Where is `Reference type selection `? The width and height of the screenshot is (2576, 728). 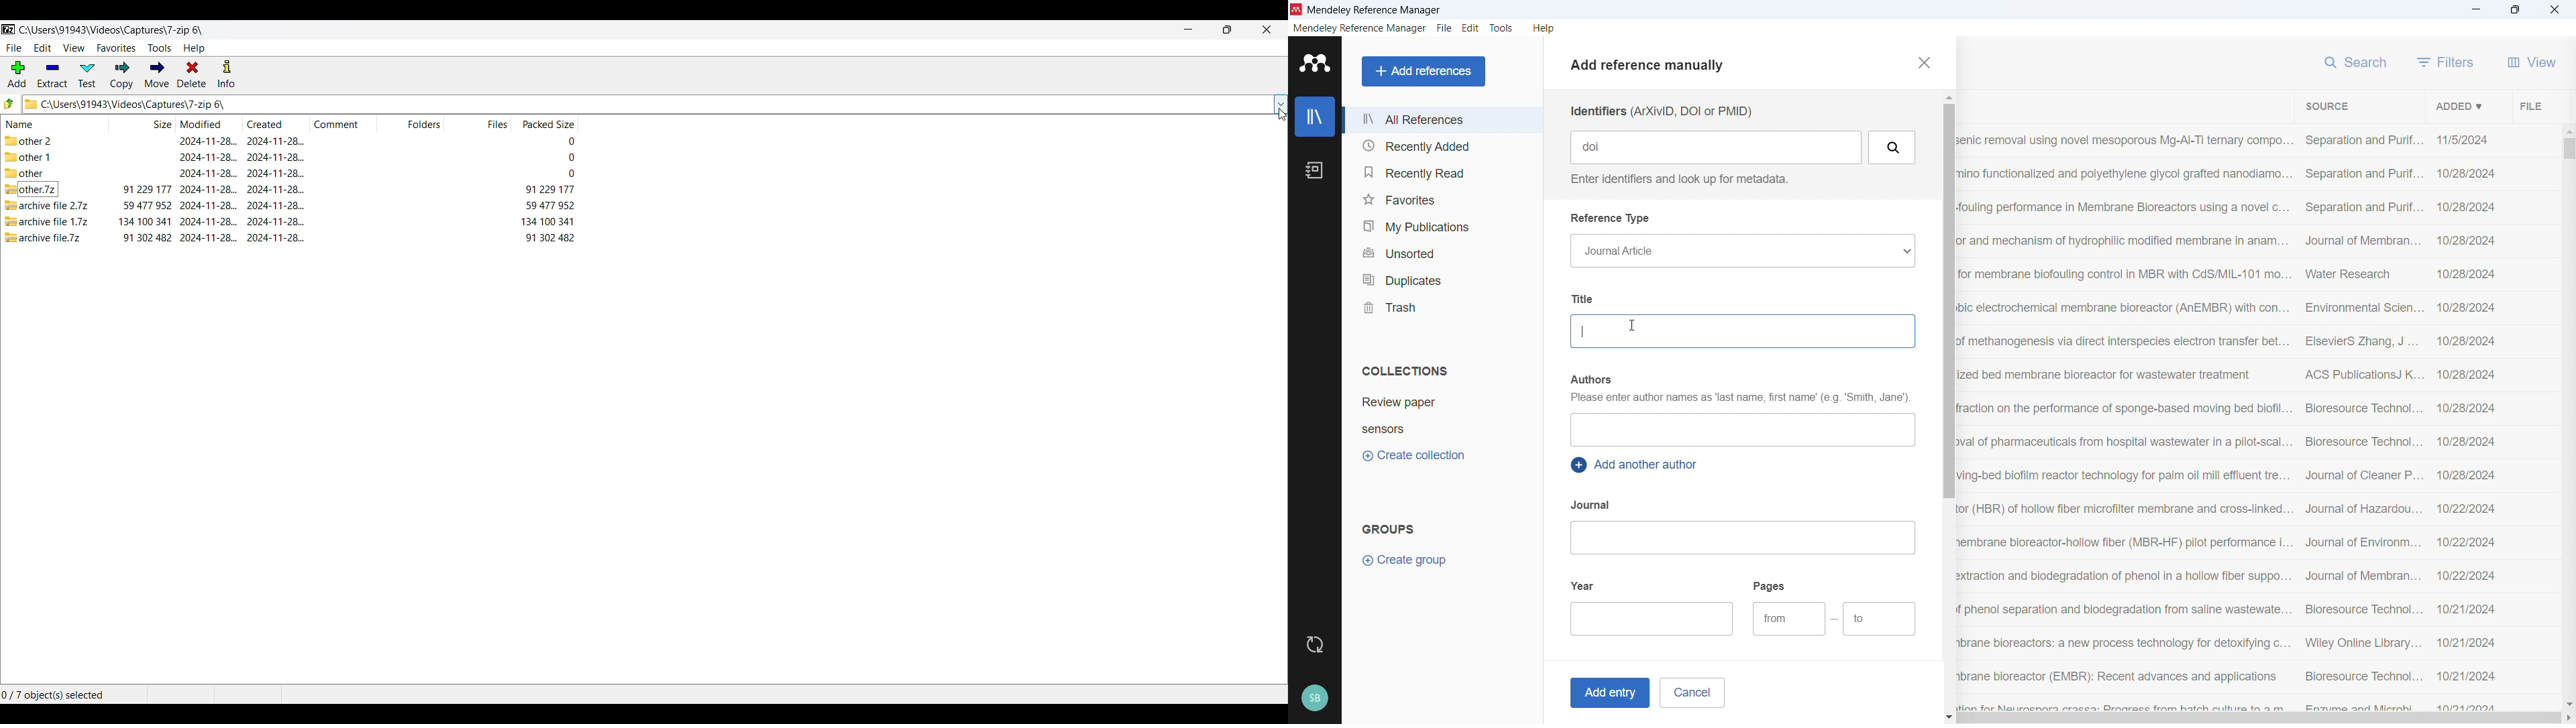 Reference type selection  is located at coordinates (1741, 251).